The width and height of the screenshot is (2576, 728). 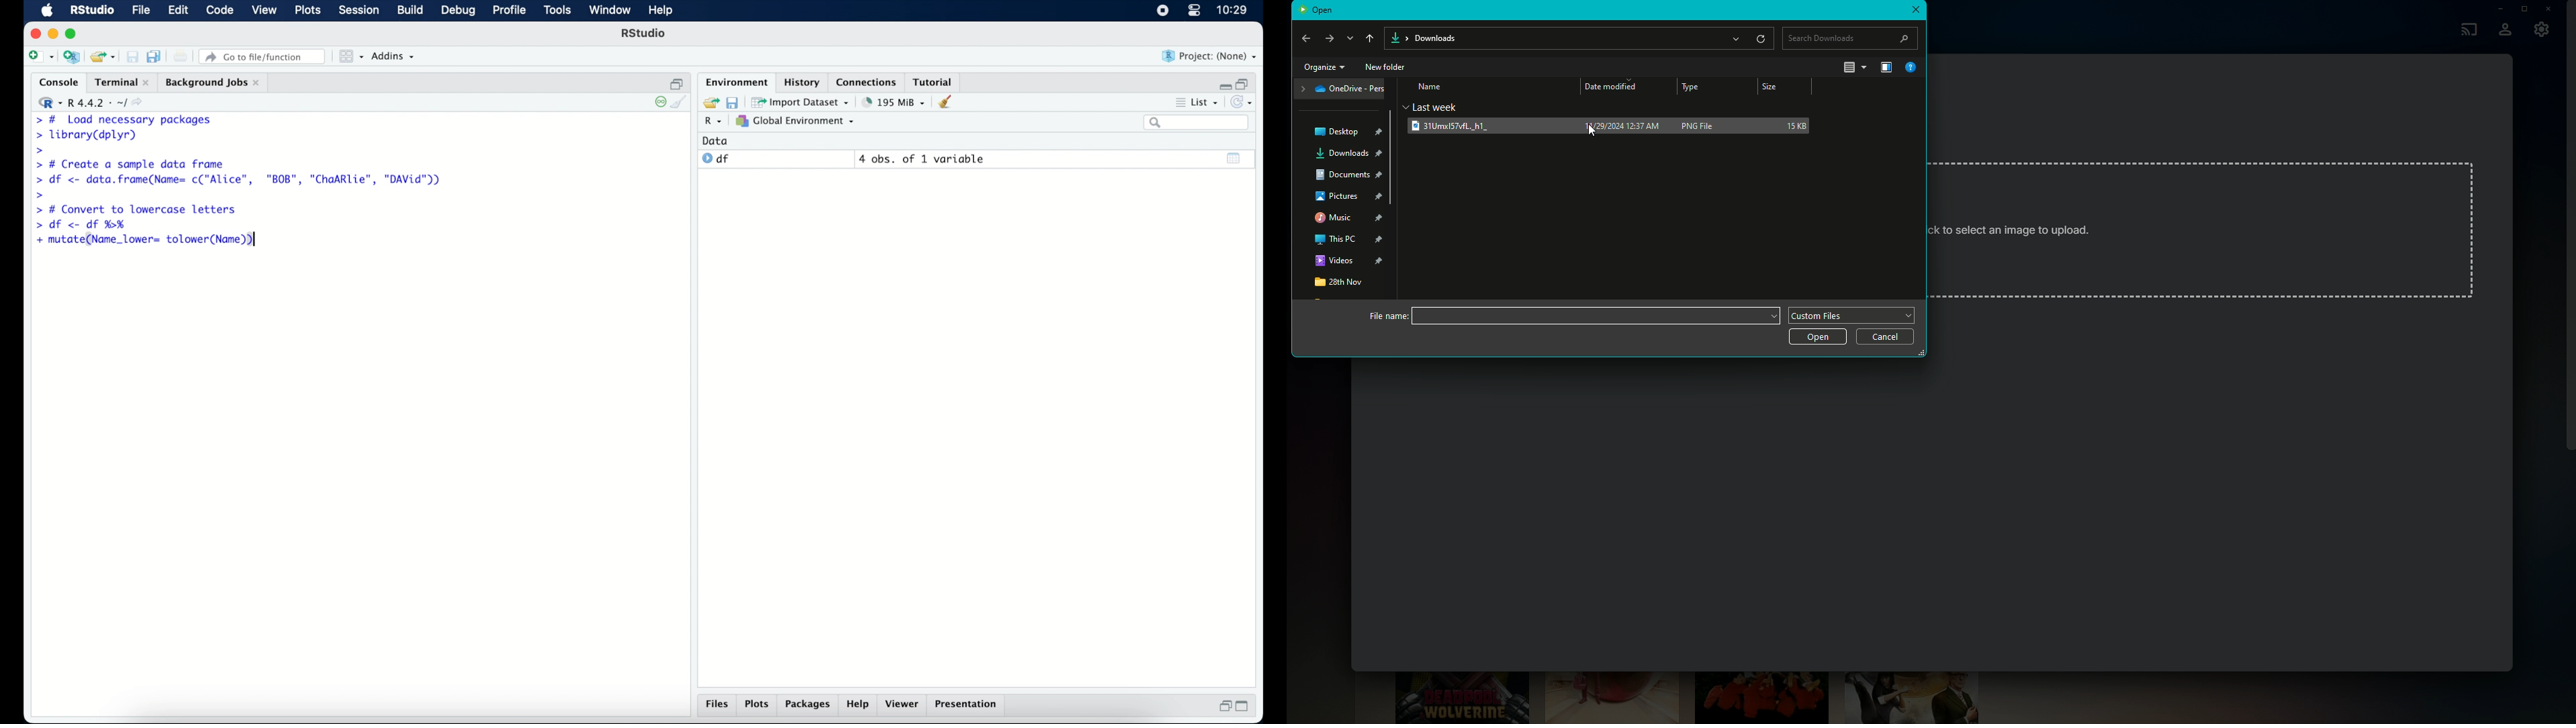 I want to click on debug, so click(x=458, y=11).